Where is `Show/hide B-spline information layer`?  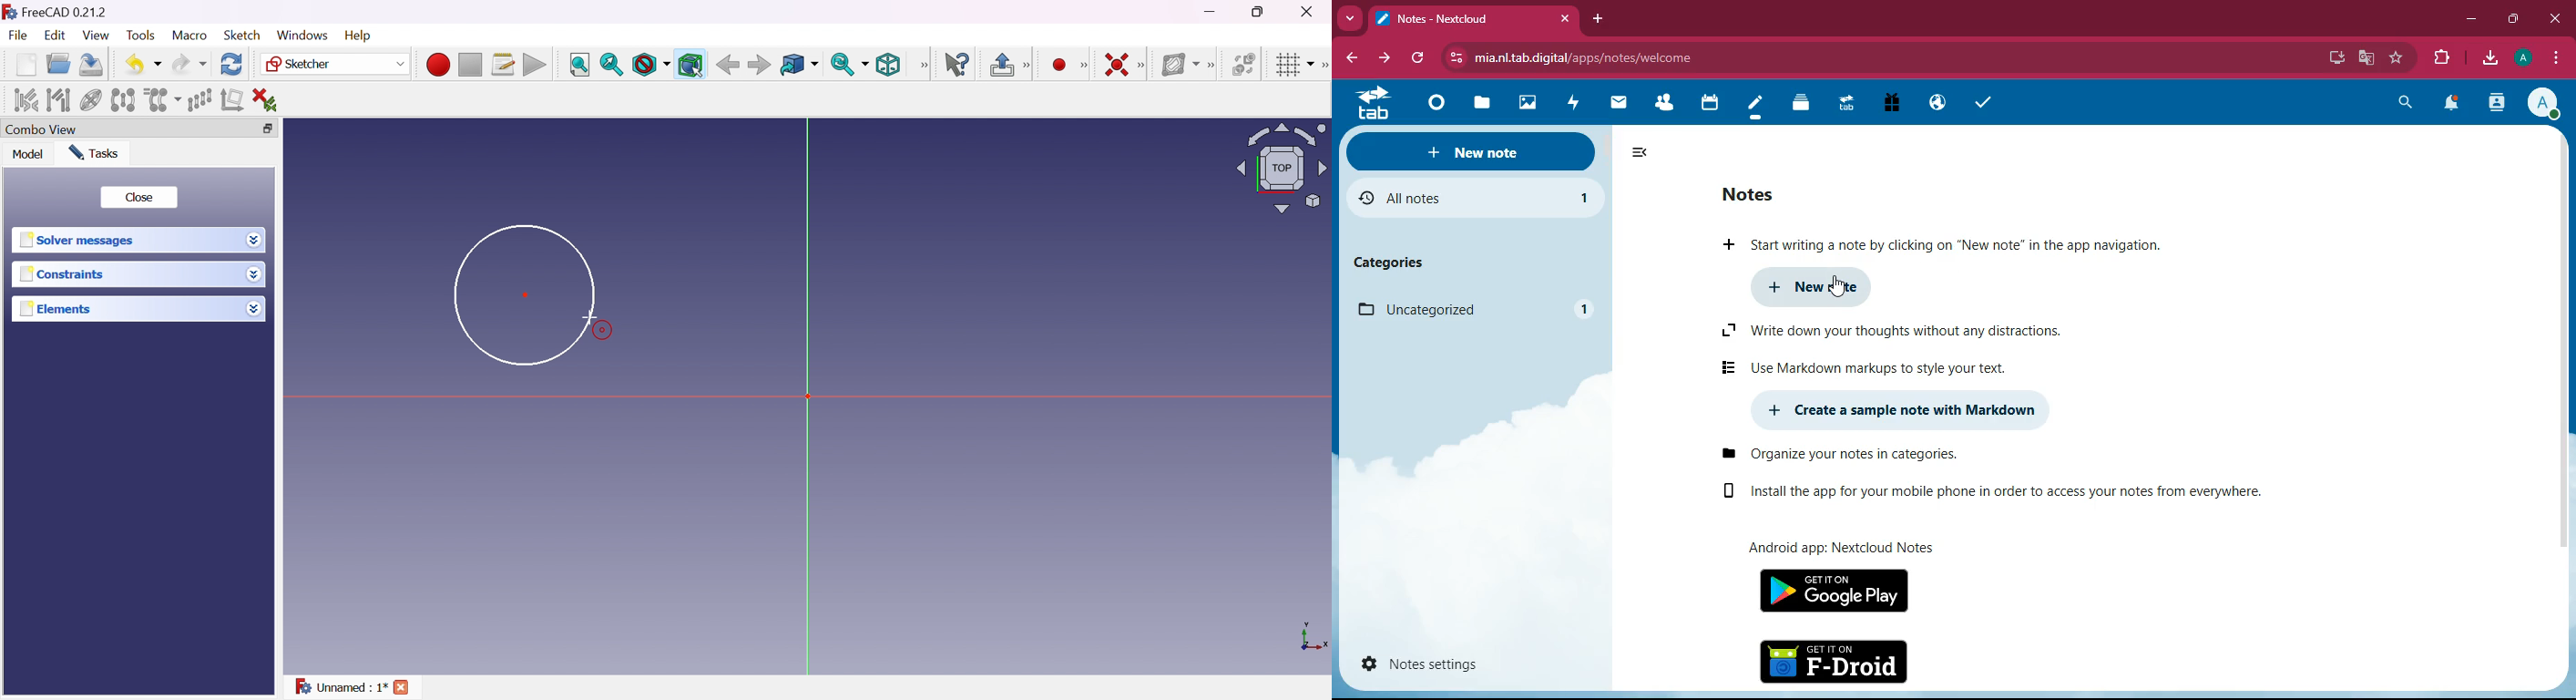
Show/hide B-spline information layer is located at coordinates (1181, 65).